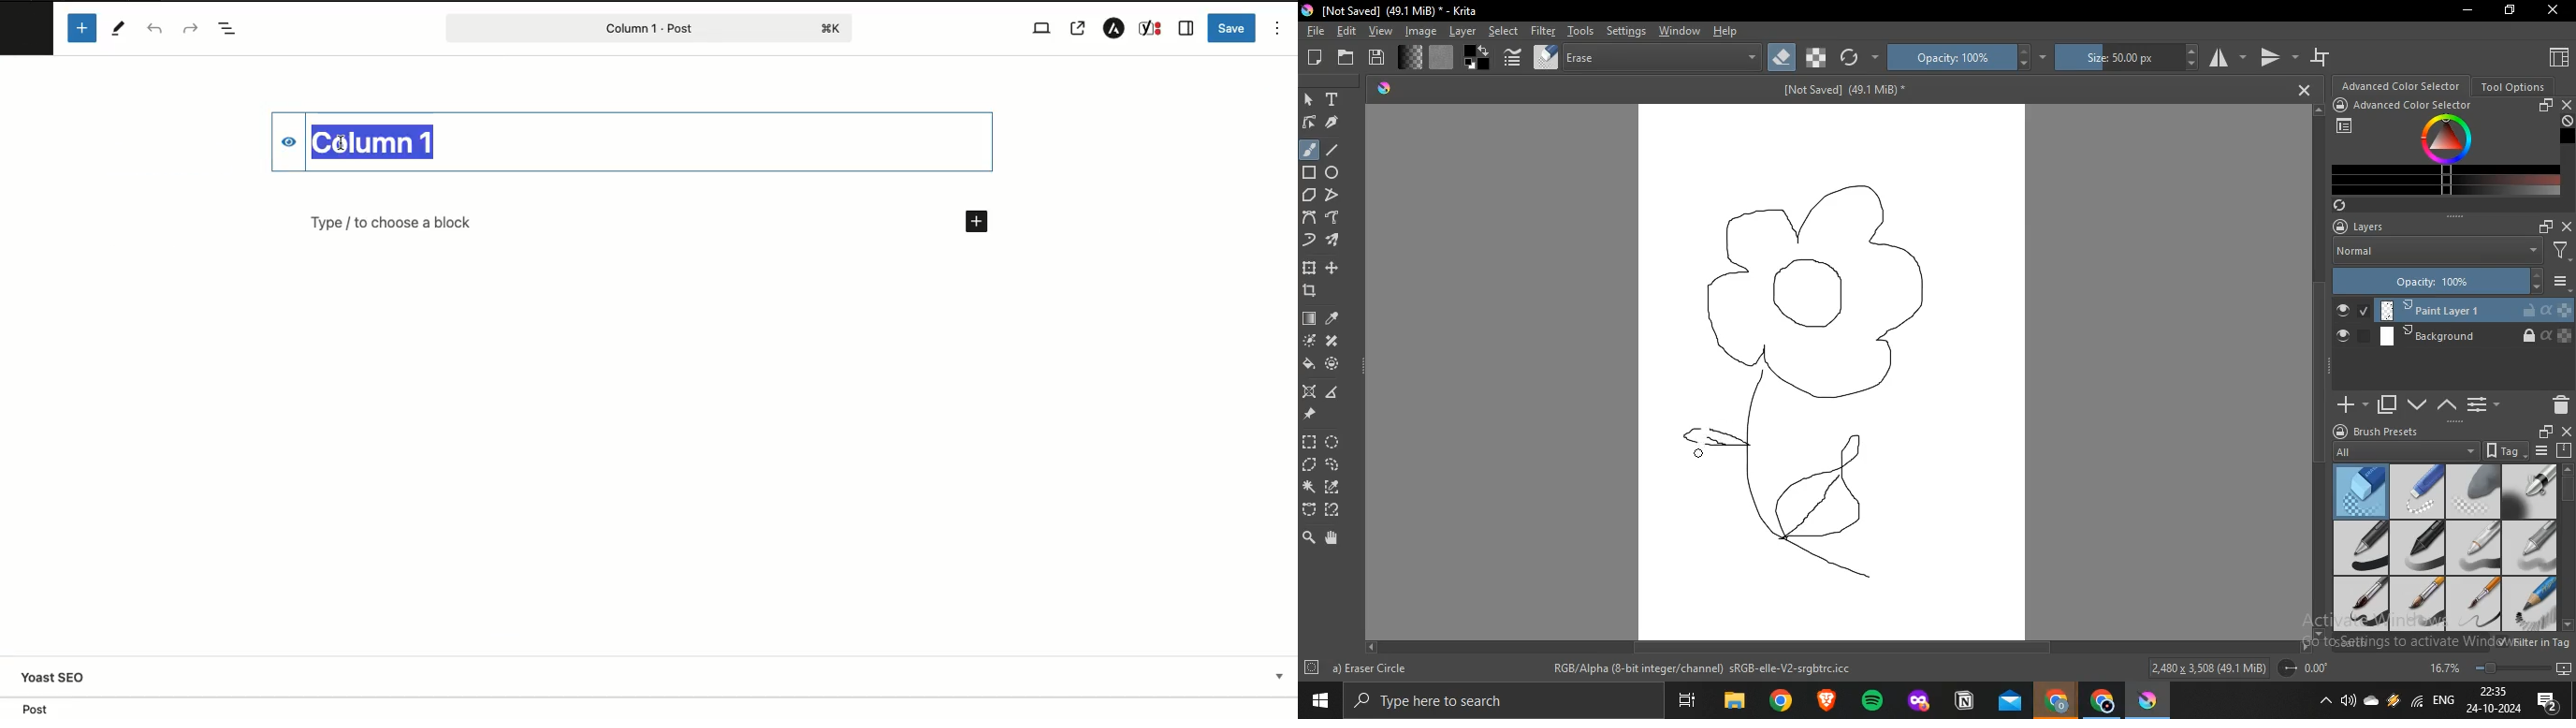 The width and height of the screenshot is (2576, 728). What do you see at coordinates (1842, 91) in the screenshot?
I see `[Not Saved] (49.1 MB)*` at bounding box center [1842, 91].